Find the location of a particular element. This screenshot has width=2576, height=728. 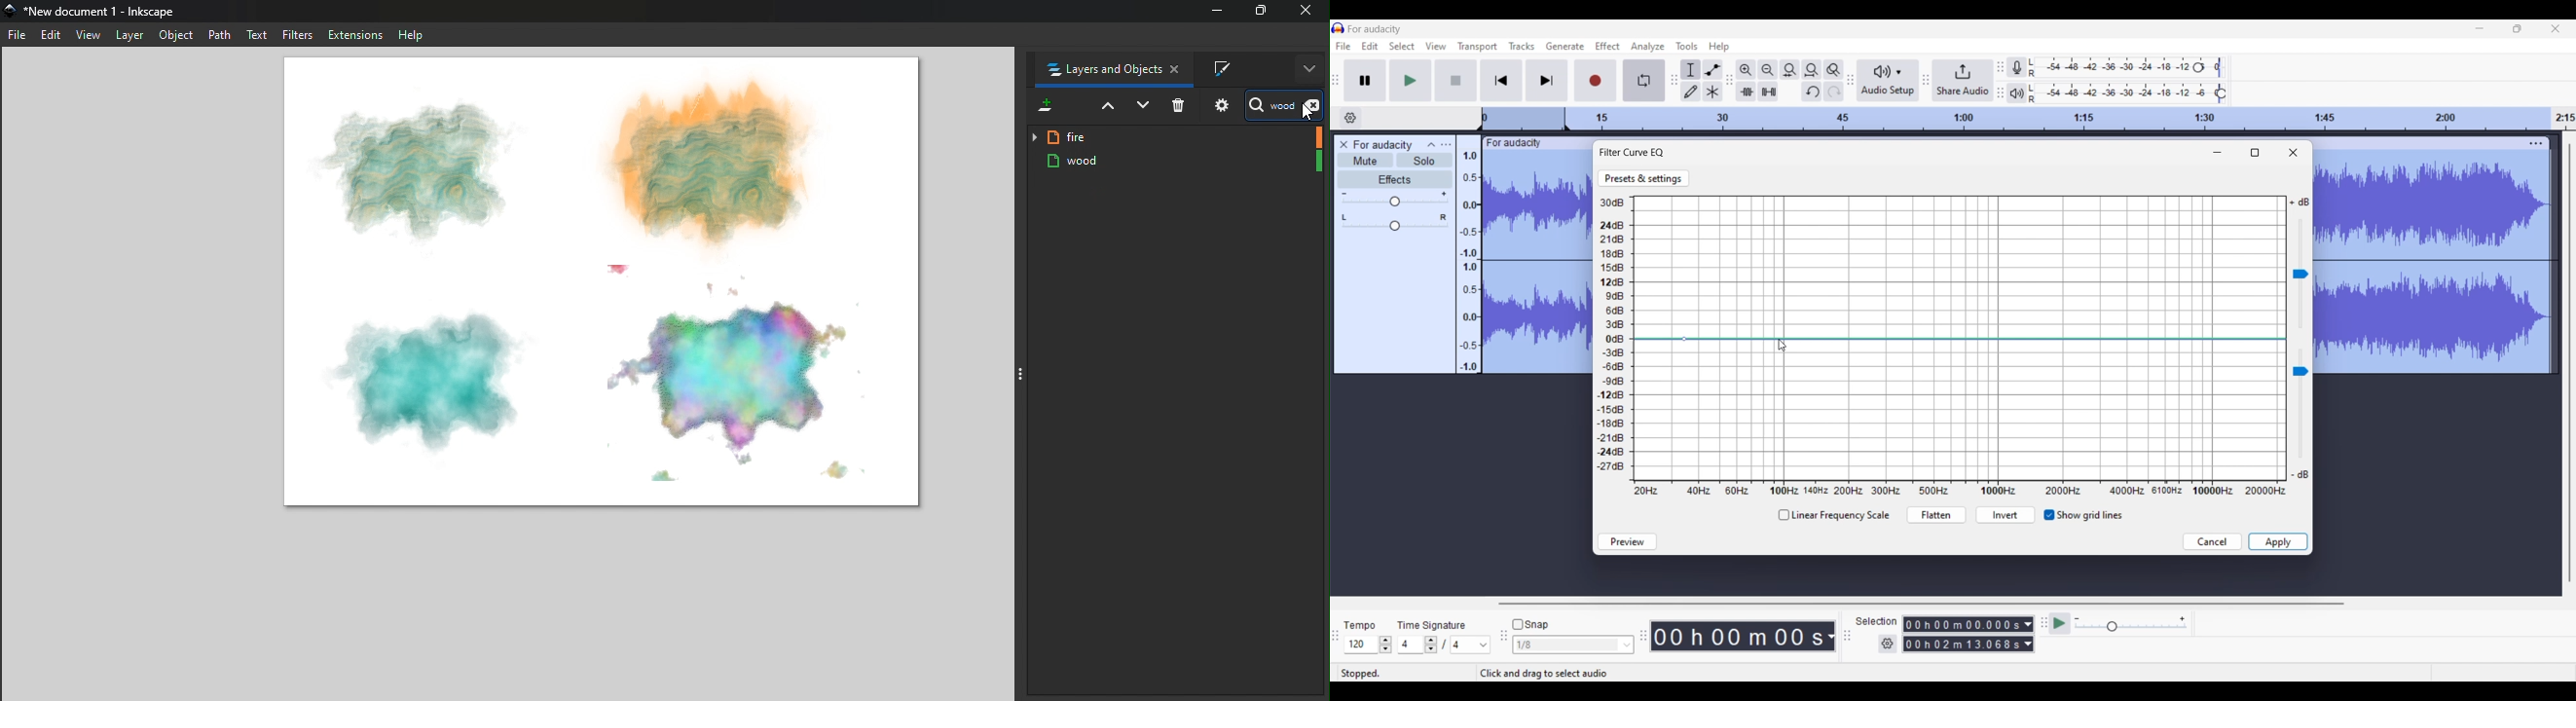

Object is located at coordinates (177, 36).